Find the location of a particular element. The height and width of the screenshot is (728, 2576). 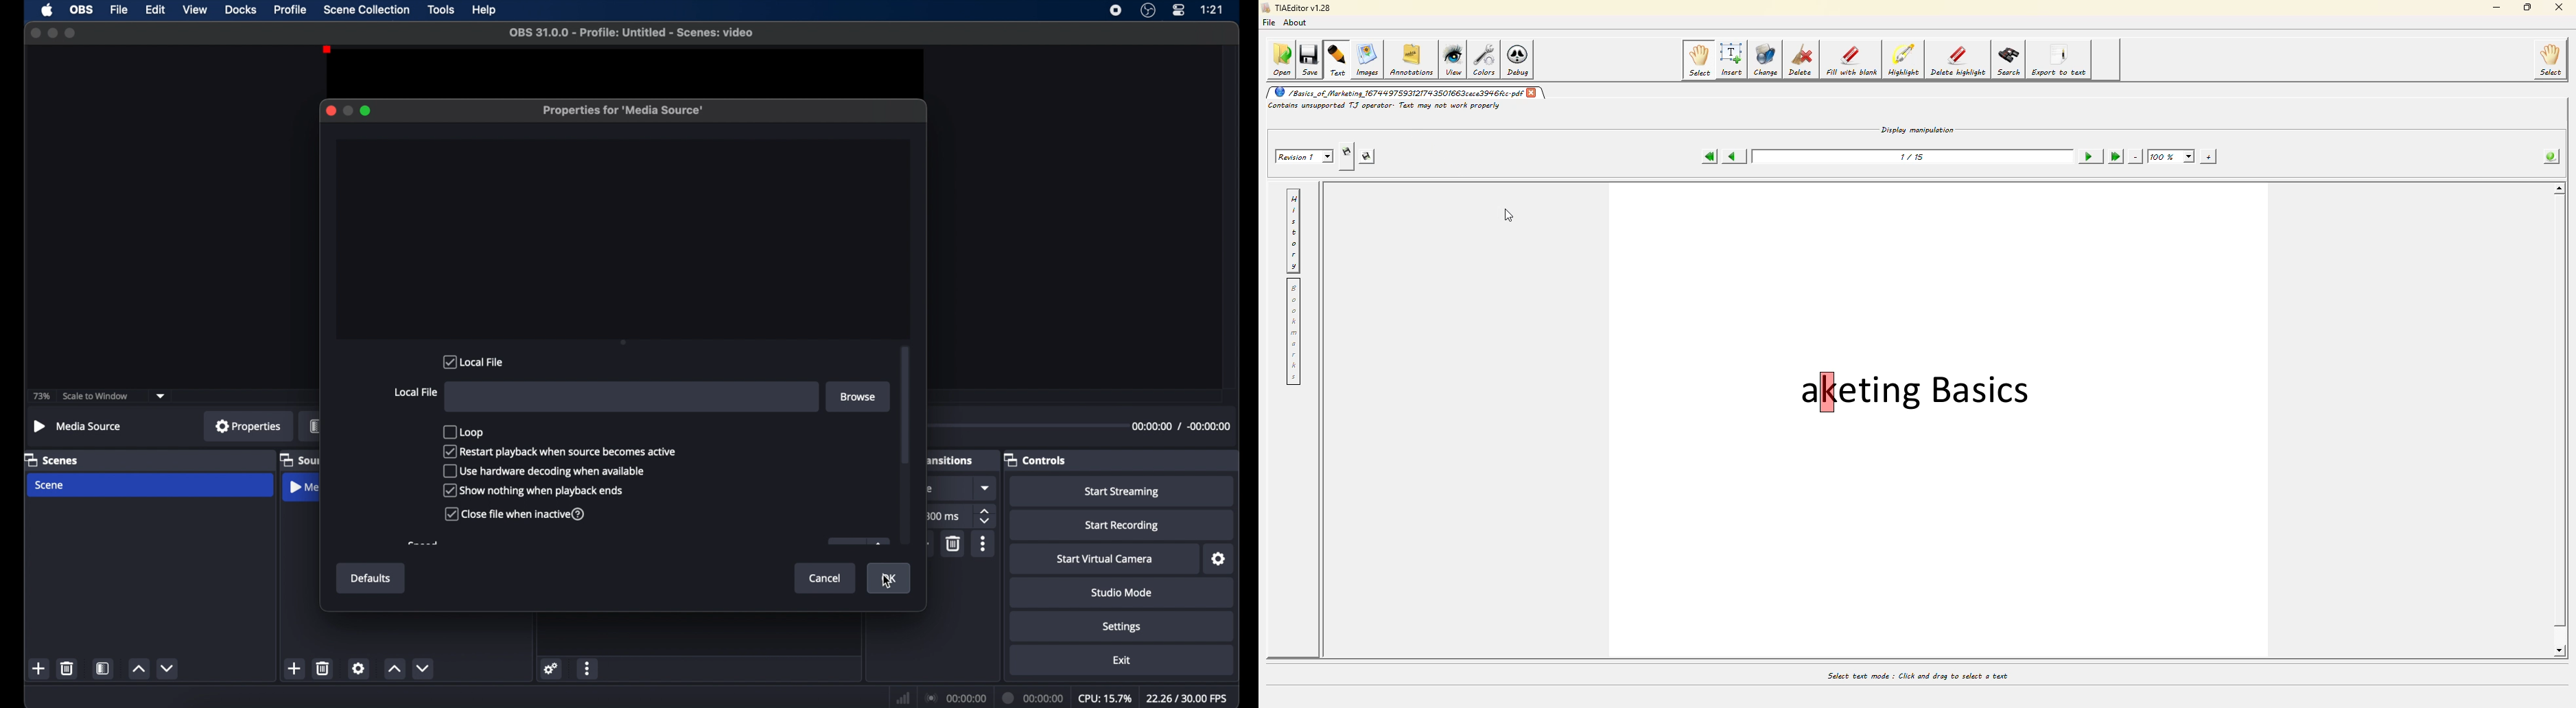

browse is located at coordinates (855, 397).